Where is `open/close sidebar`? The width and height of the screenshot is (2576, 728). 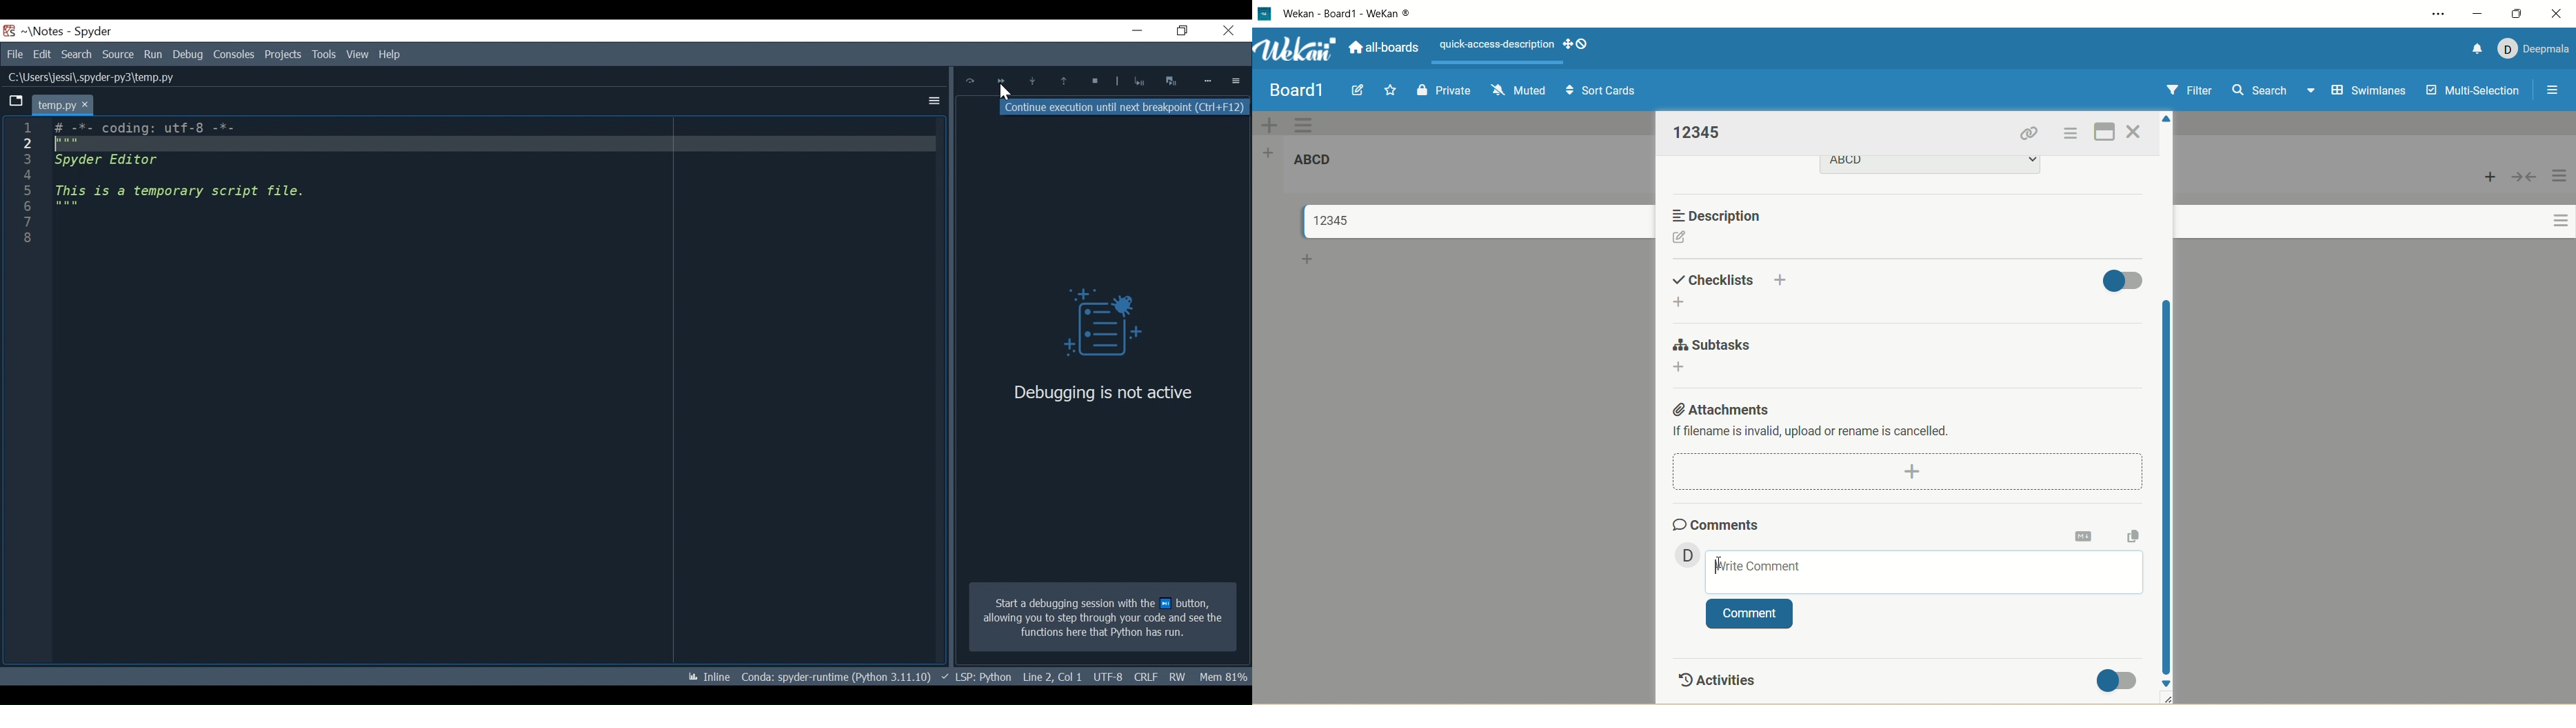 open/close sidebar is located at coordinates (2550, 91).